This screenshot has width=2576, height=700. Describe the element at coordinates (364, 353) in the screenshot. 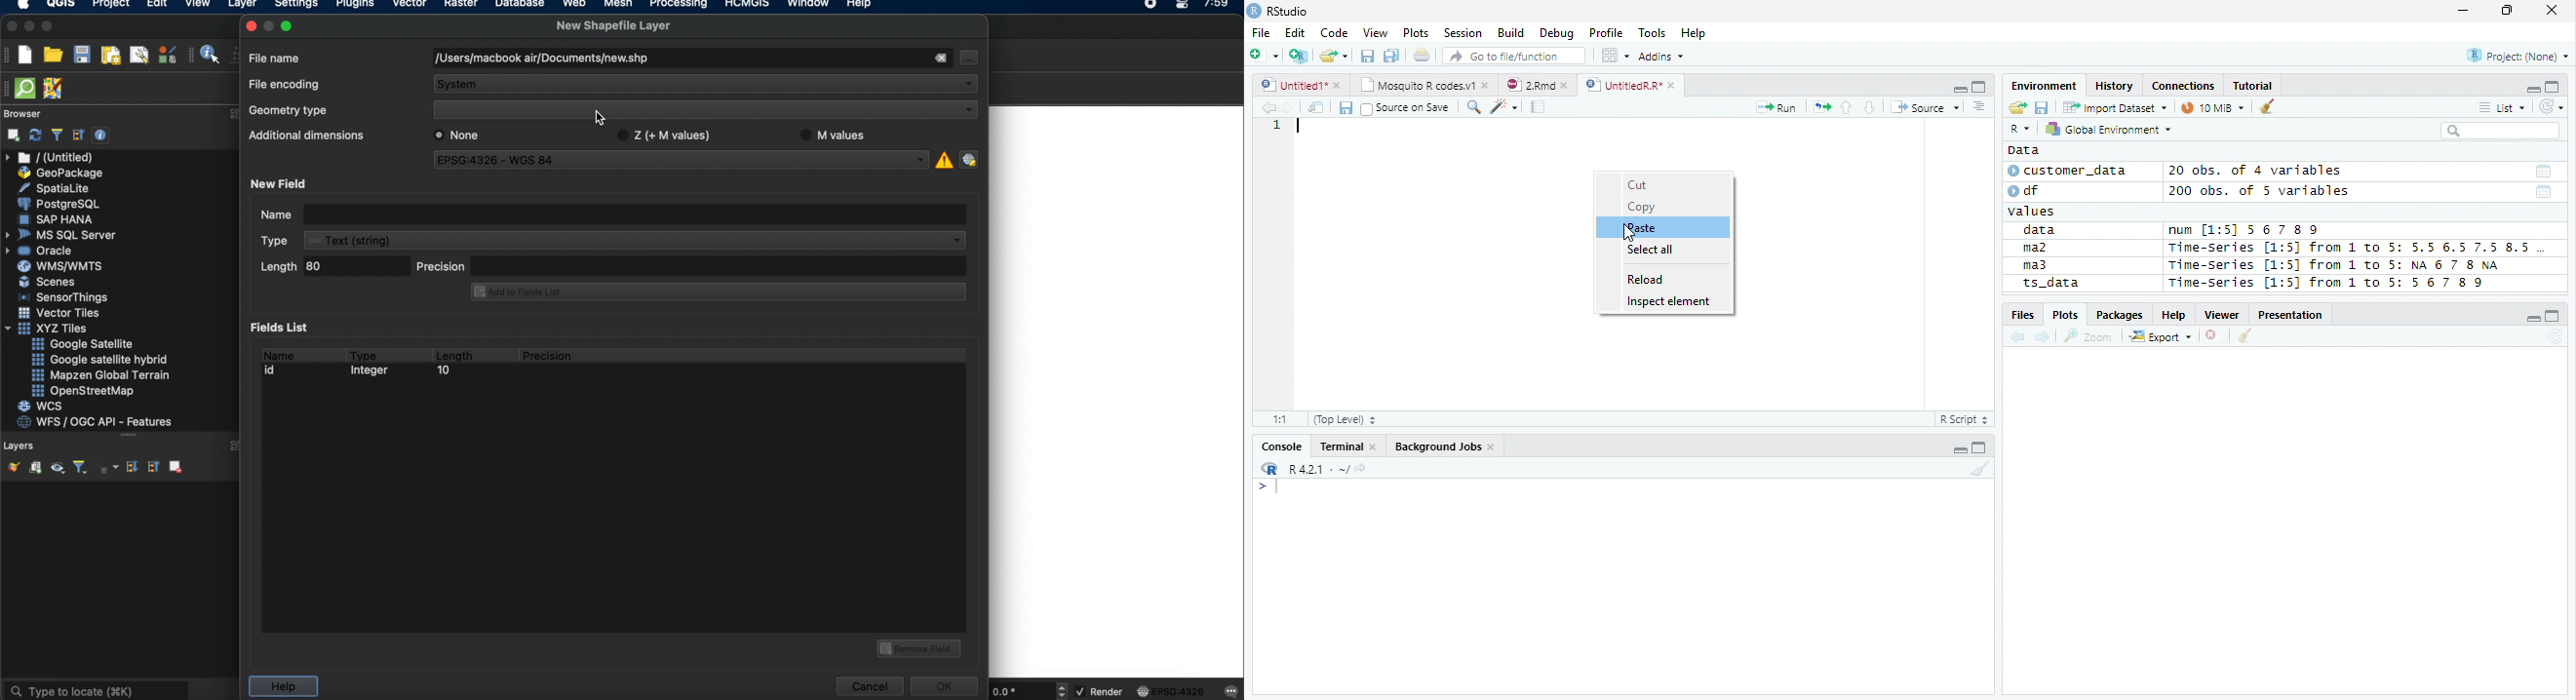

I see `type` at that location.